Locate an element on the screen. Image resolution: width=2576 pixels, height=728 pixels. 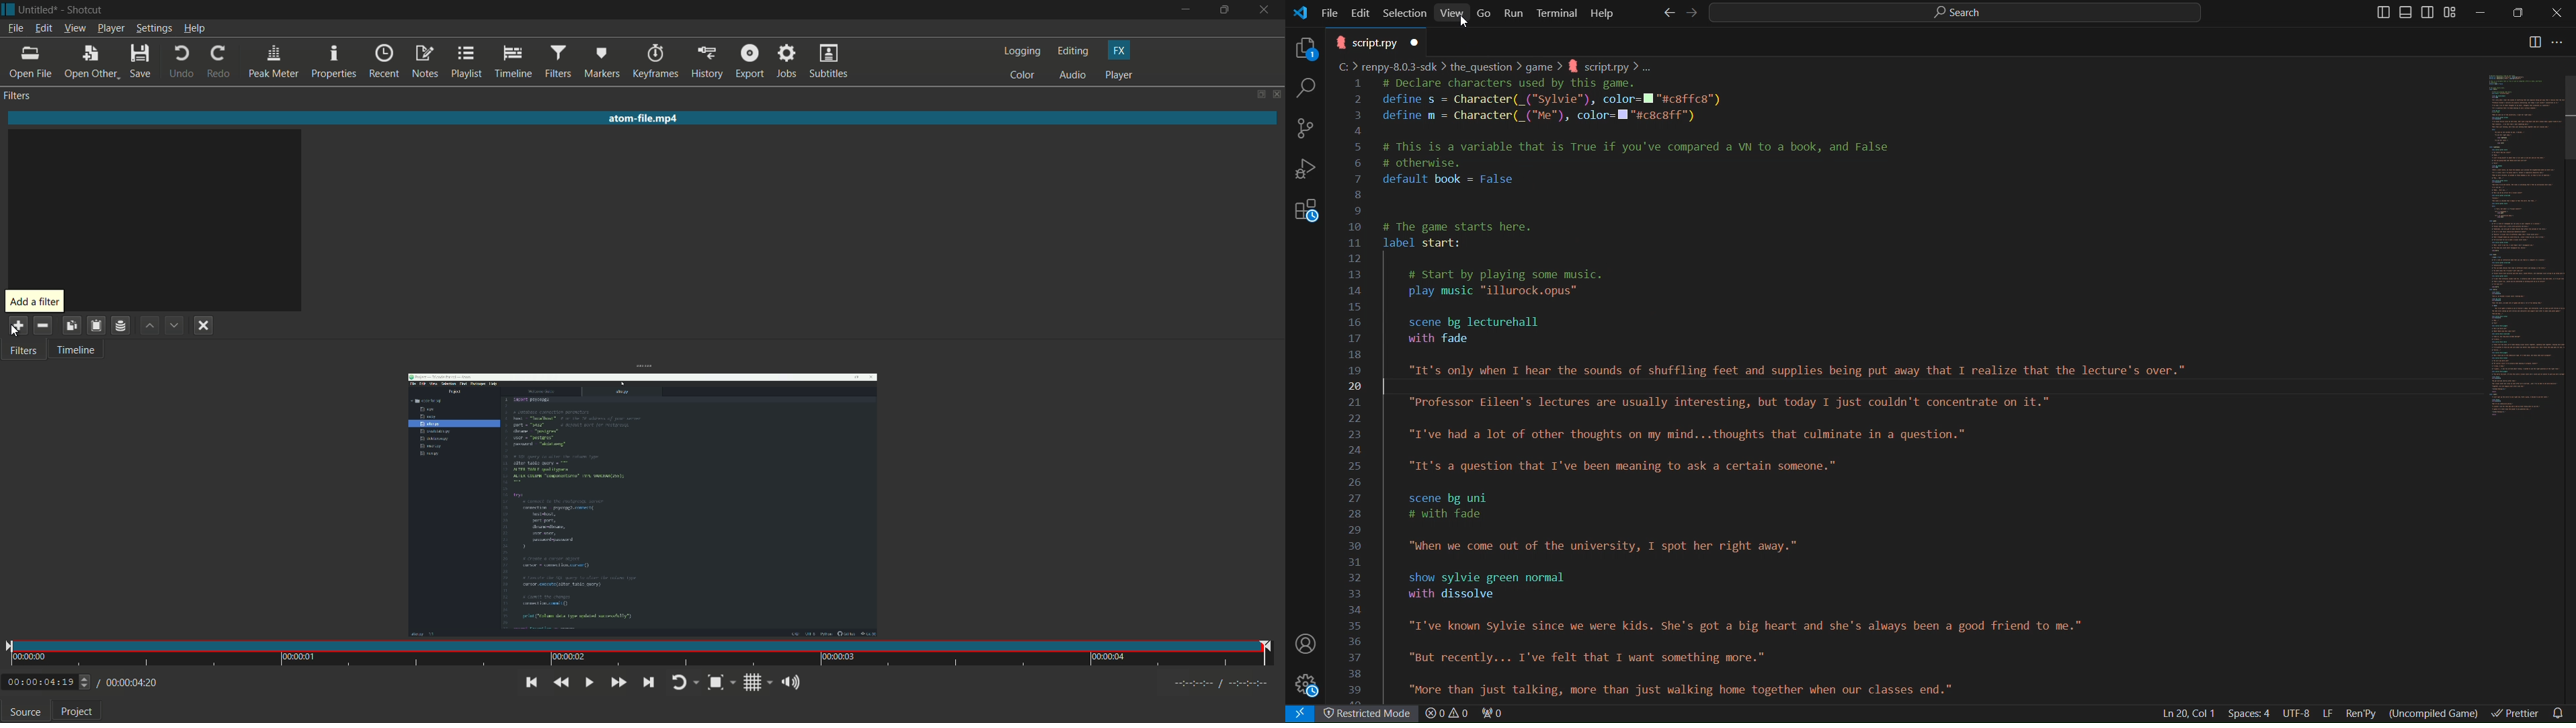
Add Filter is located at coordinates (16, 325).